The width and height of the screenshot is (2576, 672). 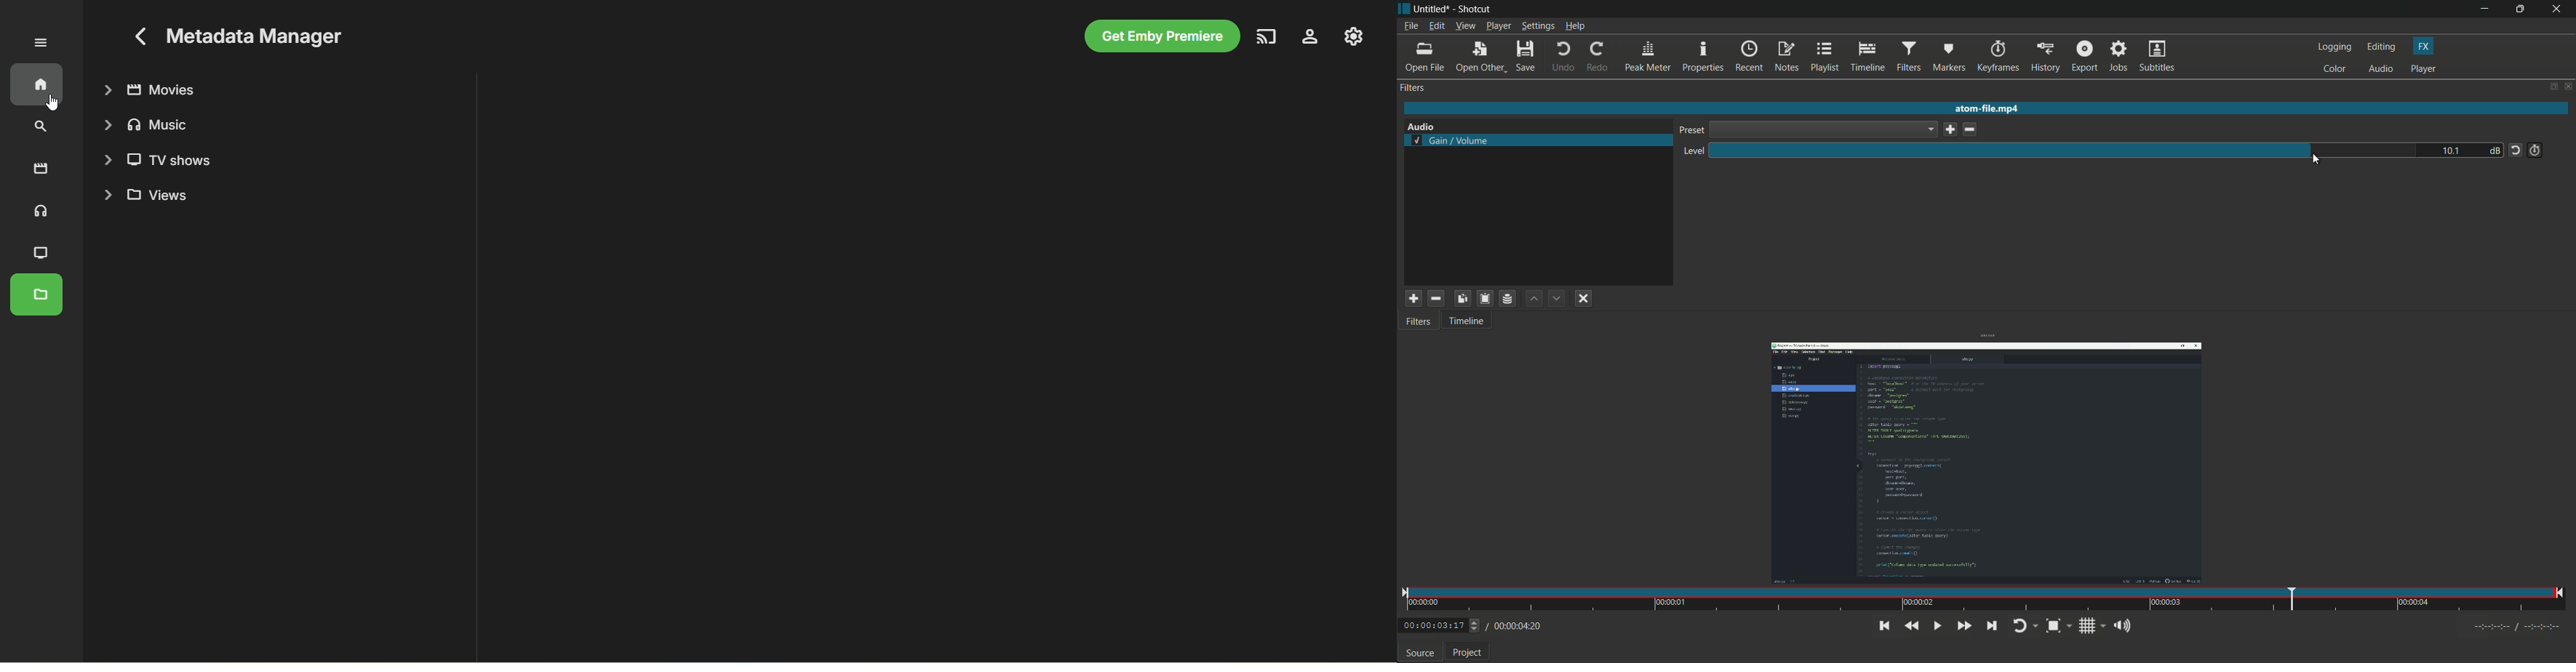 What do you see at coordinates (1432, 9) in the screenshot?
I see `Untitled (file name)` at bounding box center [1432, 9].